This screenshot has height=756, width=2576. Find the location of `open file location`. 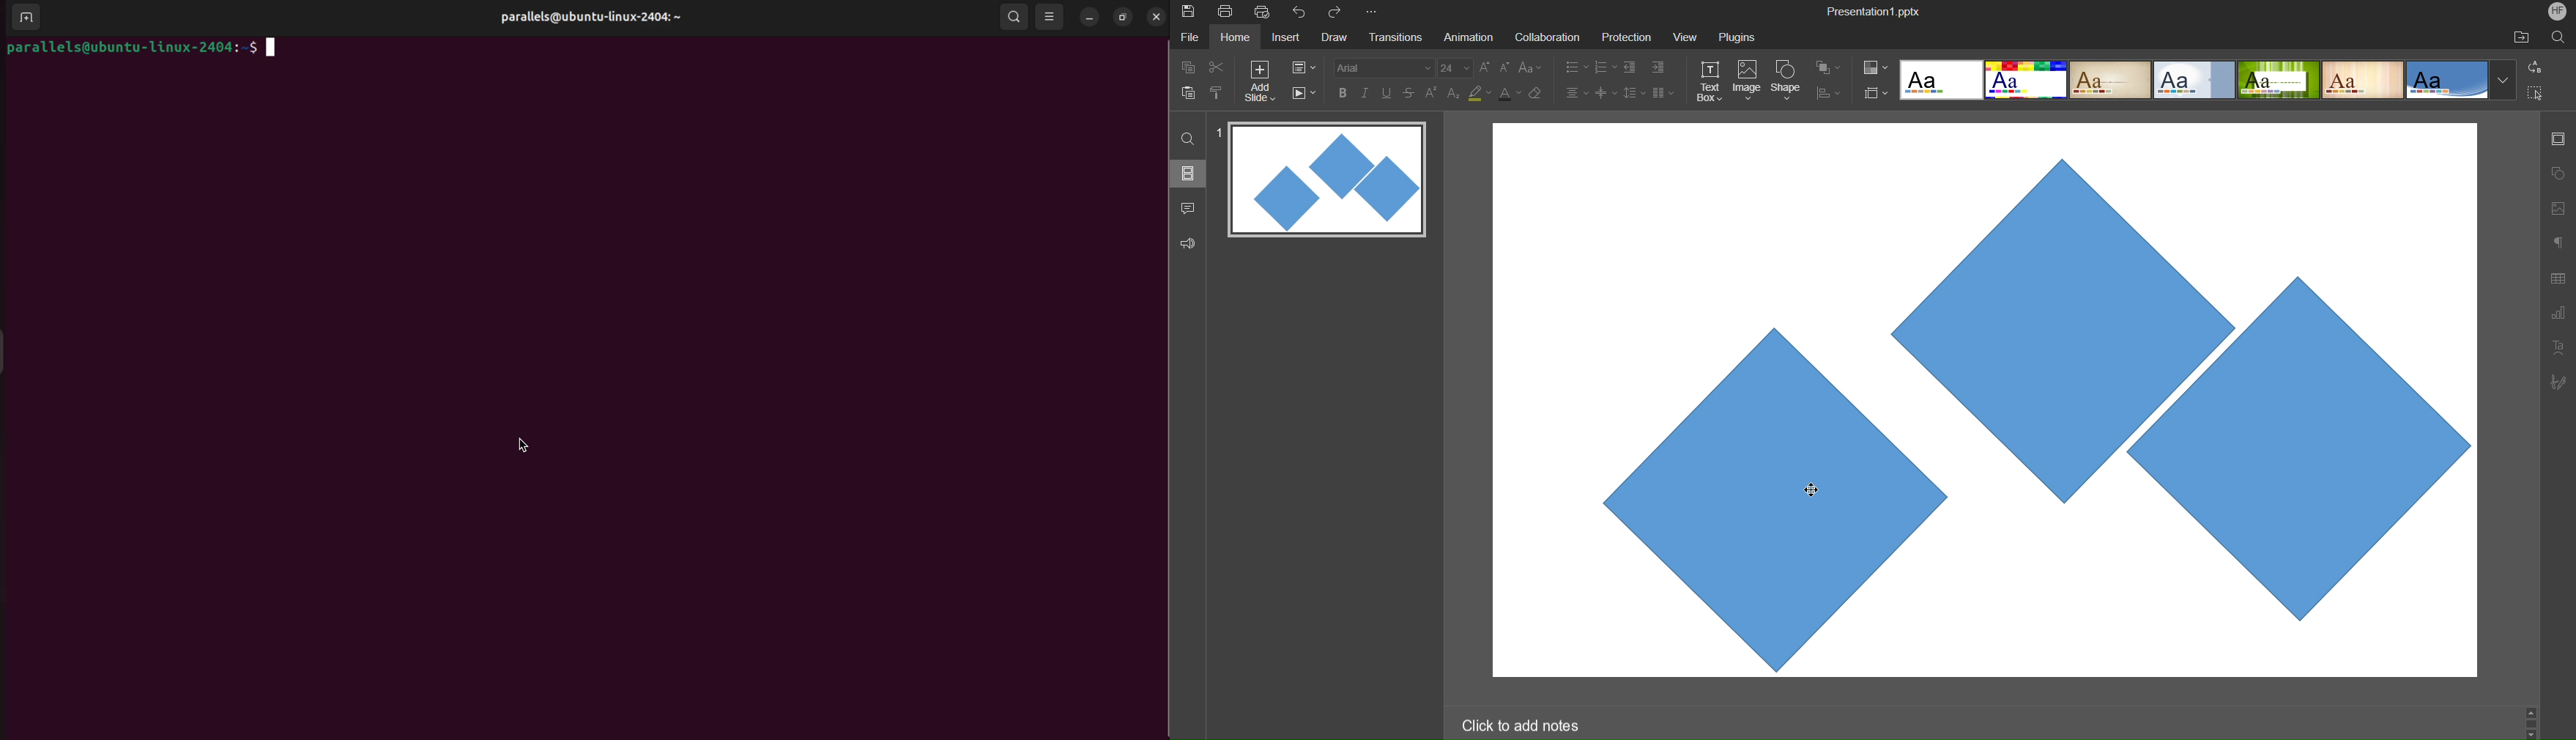

open file location is located at coordinates (2521, 37).